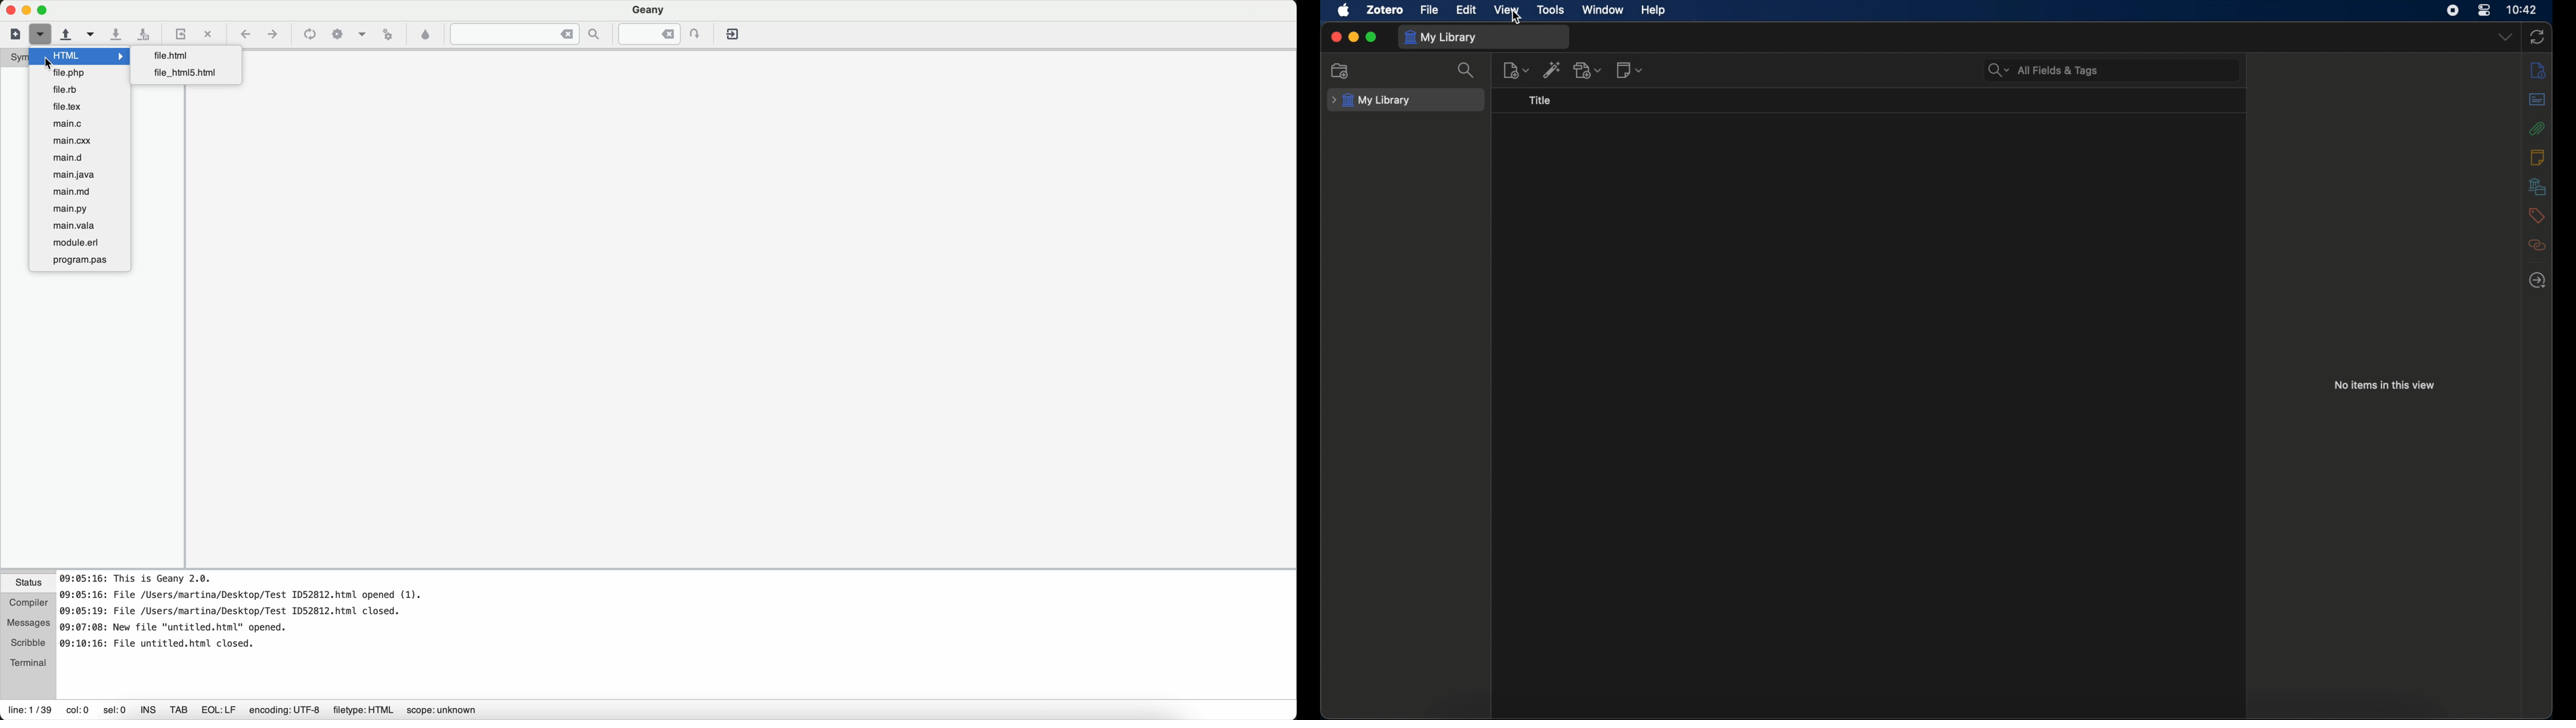  I want to click on add item by identifier, so click(1554, 69).